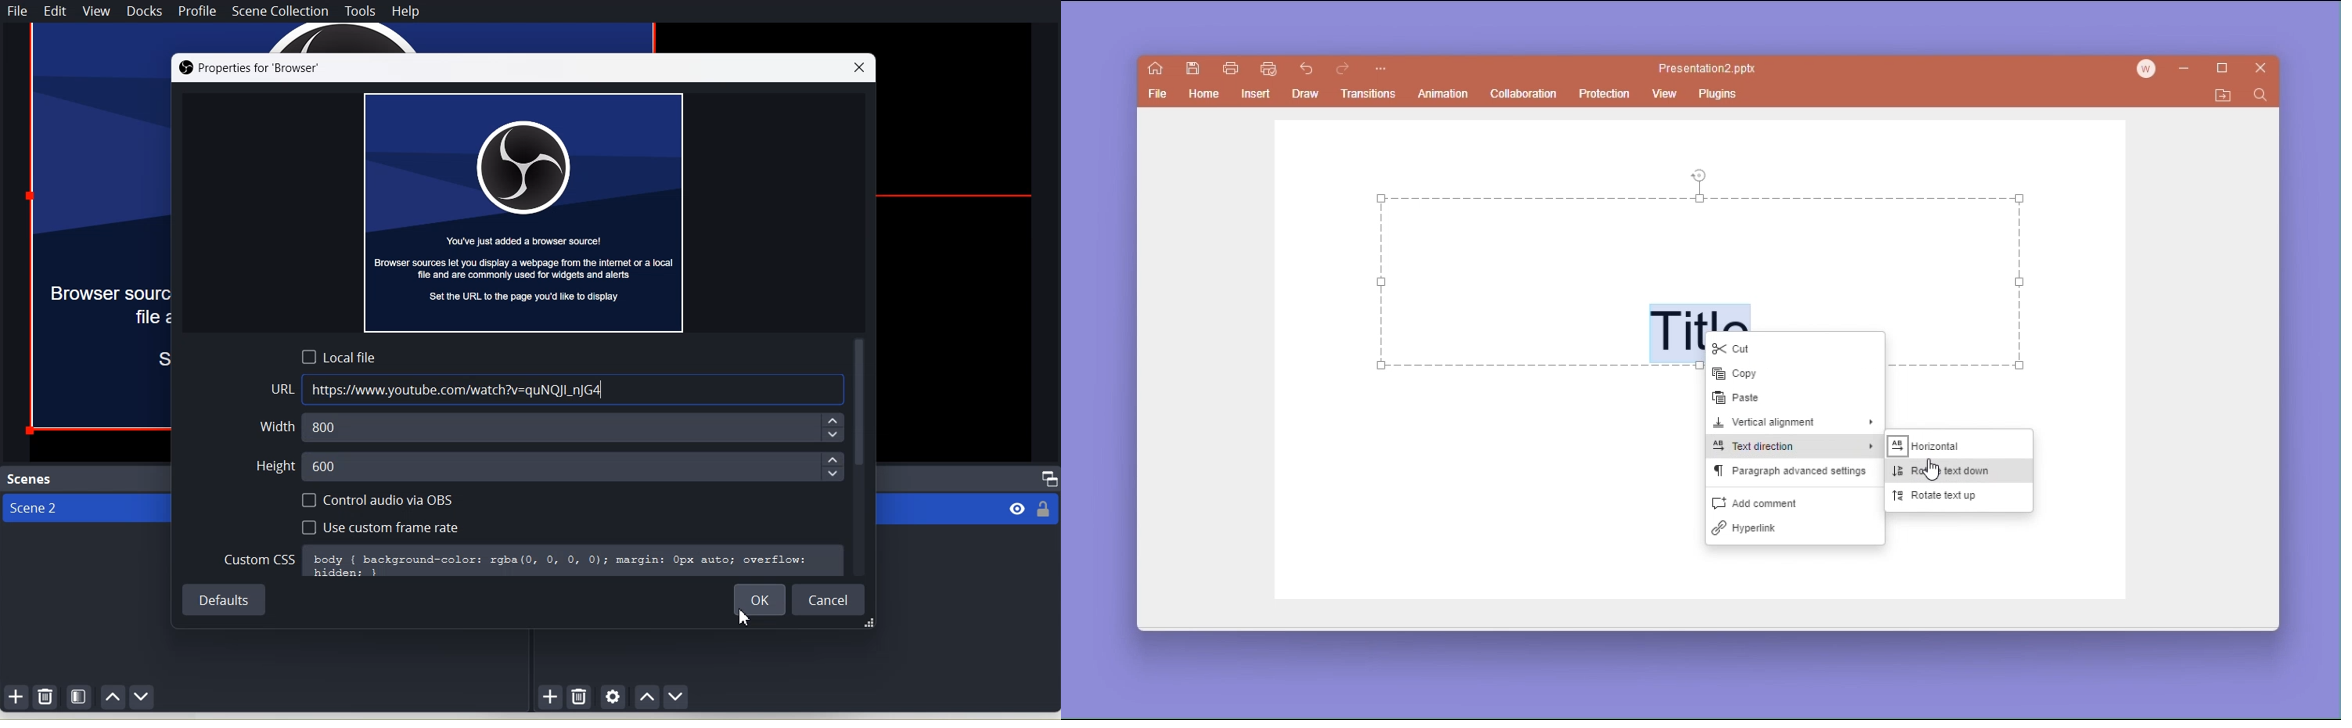 This screenshot has width=2352, height=728. Describe the element at coordinates (146, 12) in the screenshot. I see `Docks` at that location.